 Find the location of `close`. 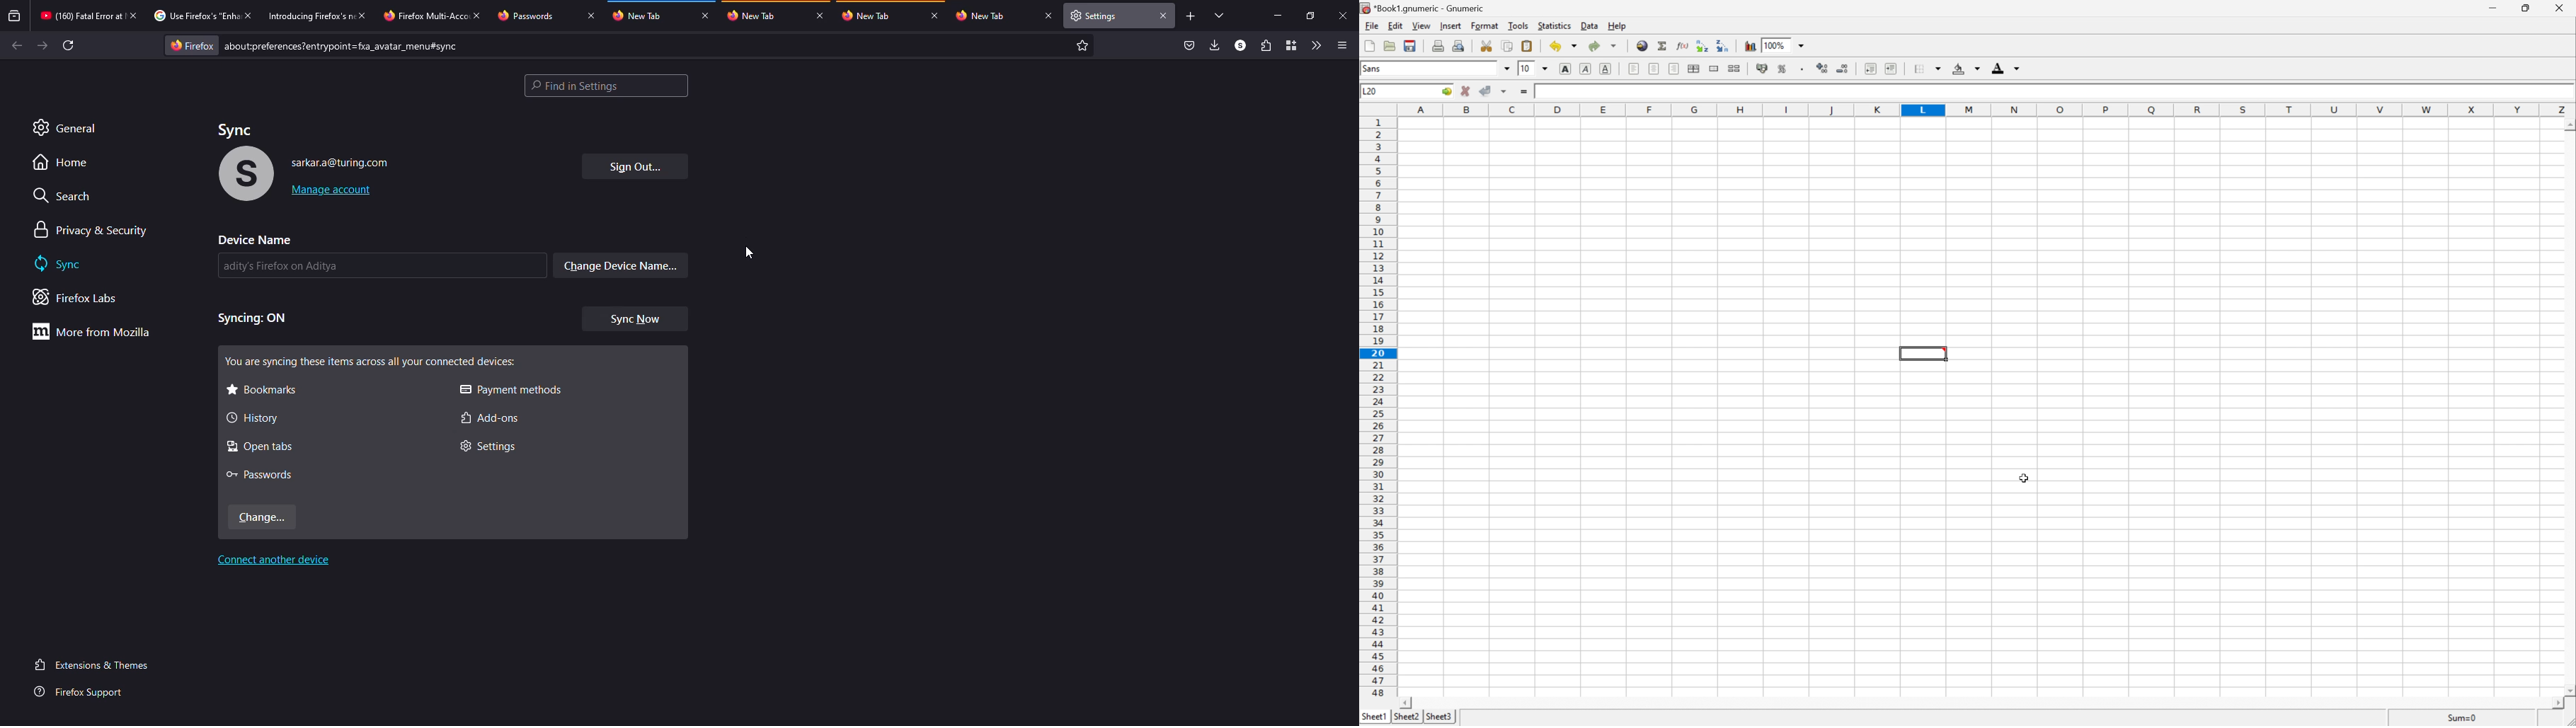

close is located at coordinates (134, 15).